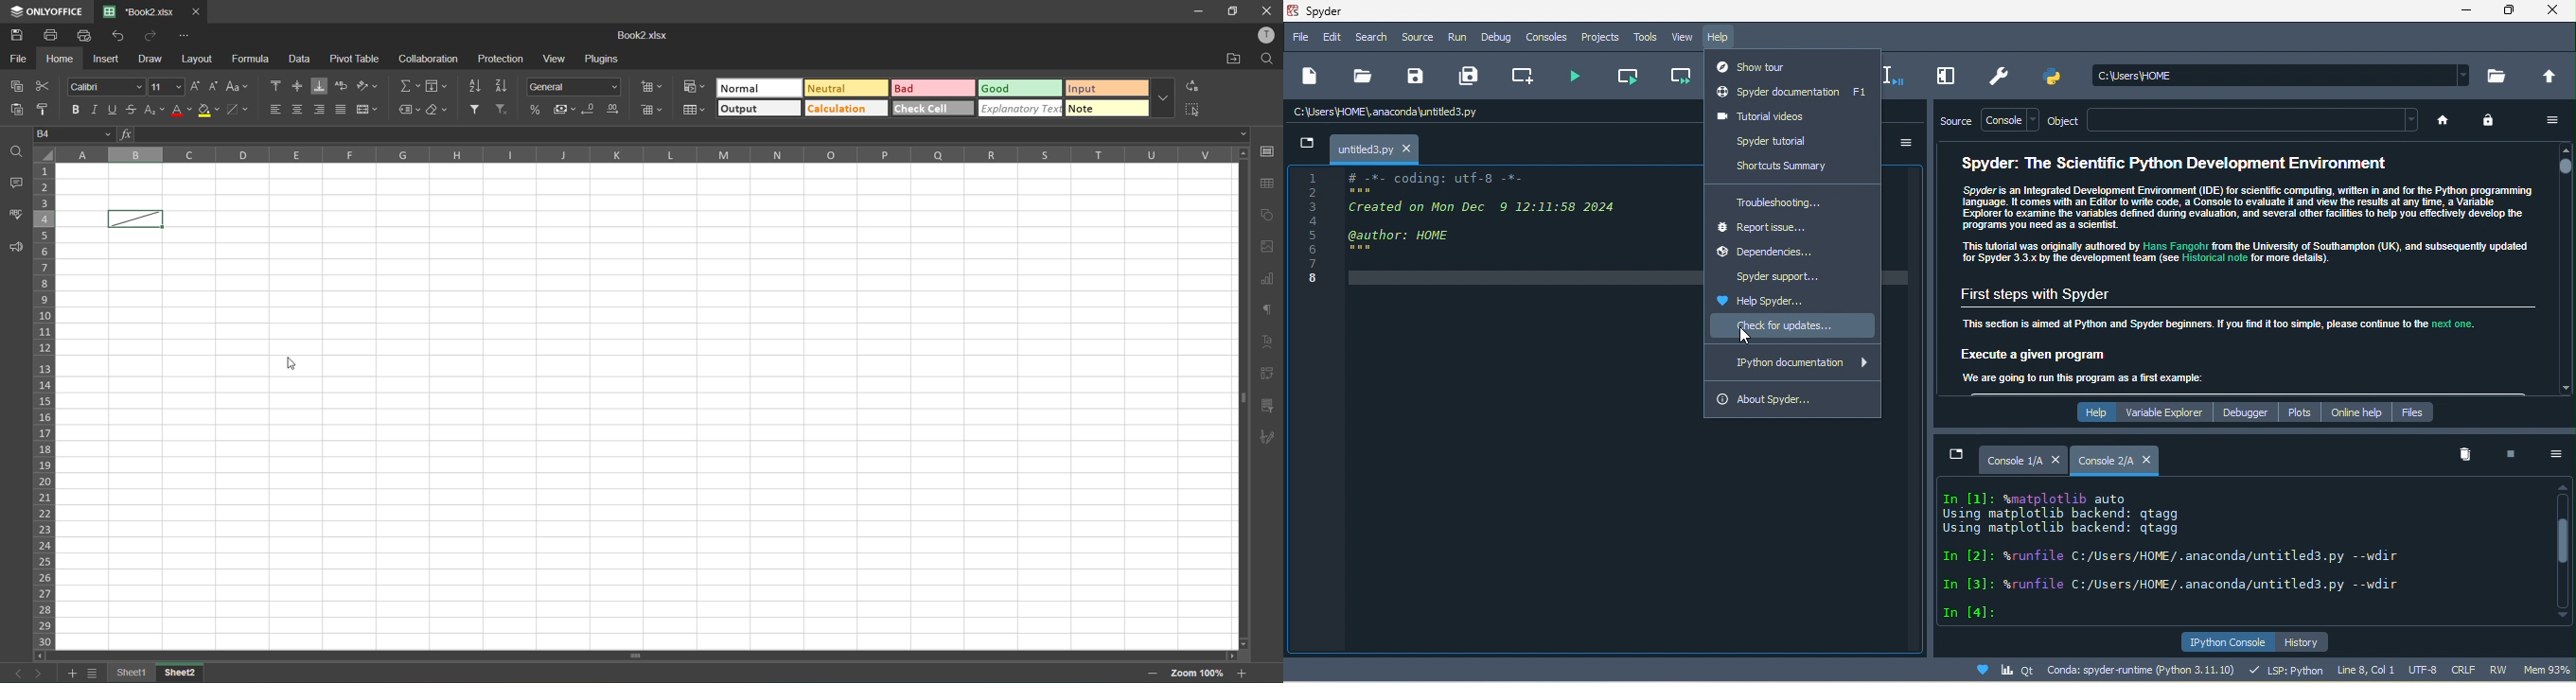 The width and height of the screenshot is (2576, 700). Describe the element at coordinates (1603, 37) in the screenshot. I see `projects` at that location.